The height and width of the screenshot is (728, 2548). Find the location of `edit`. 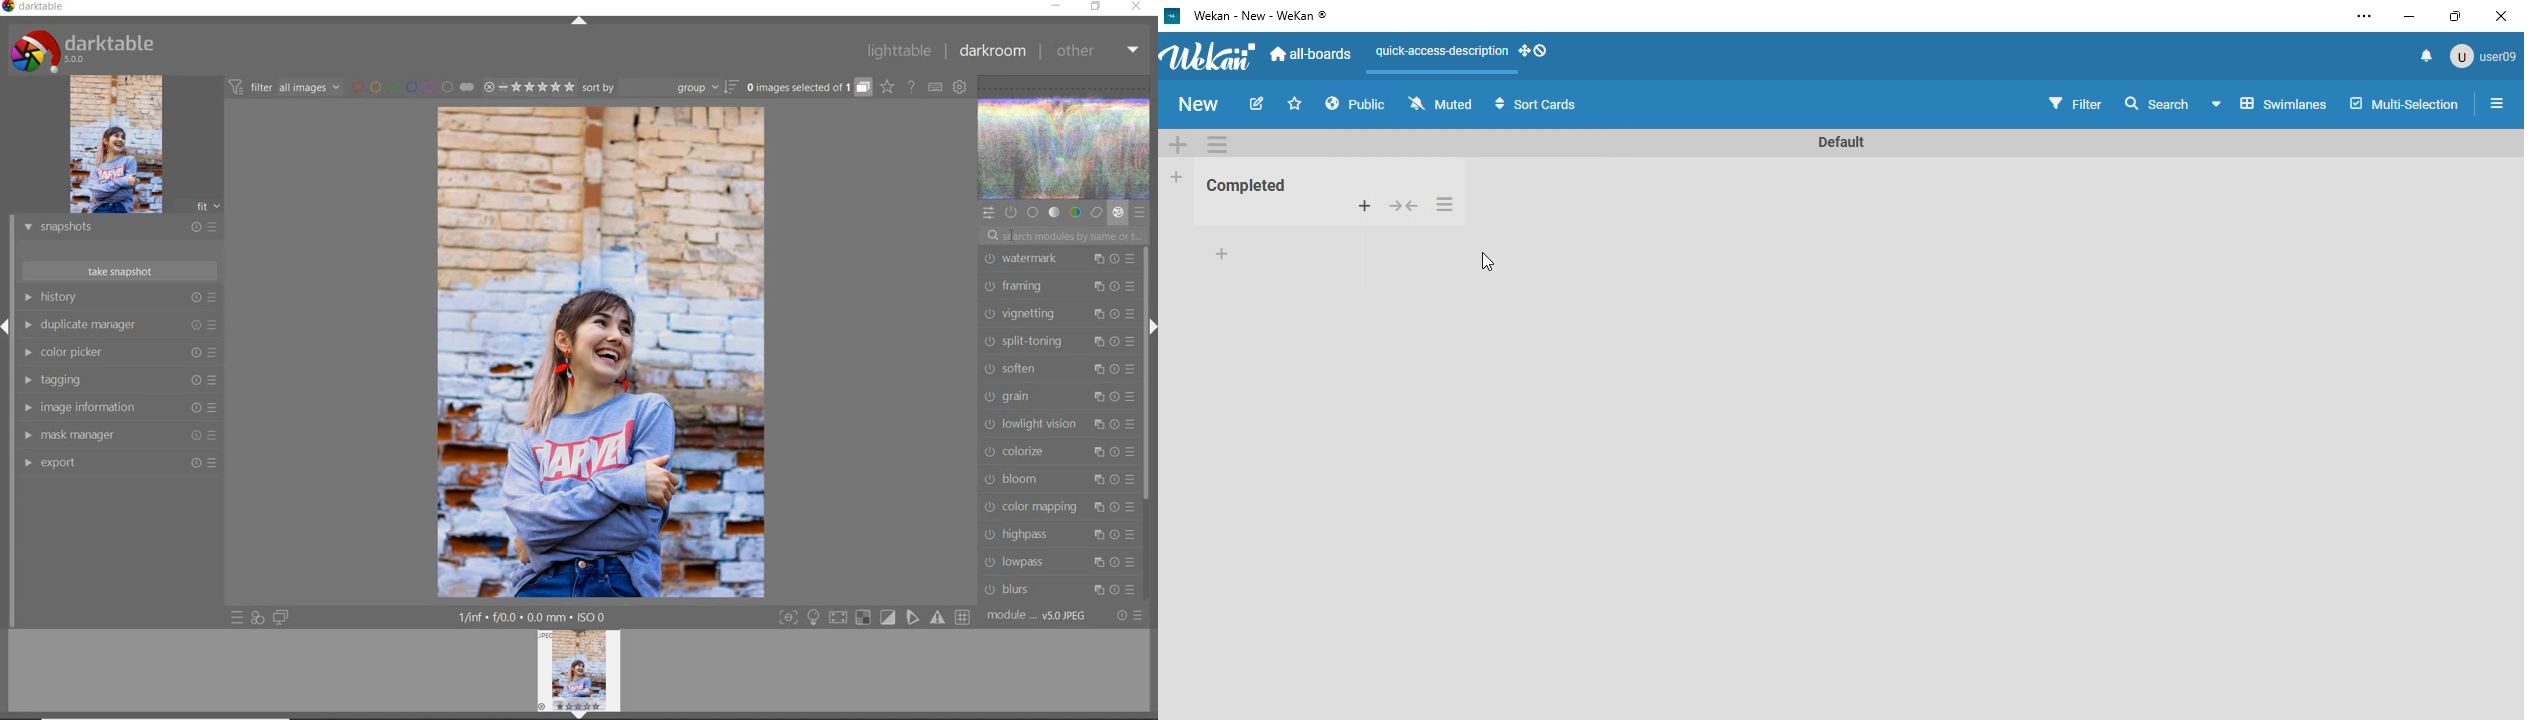

edit is located at coordinates (1256, 103).